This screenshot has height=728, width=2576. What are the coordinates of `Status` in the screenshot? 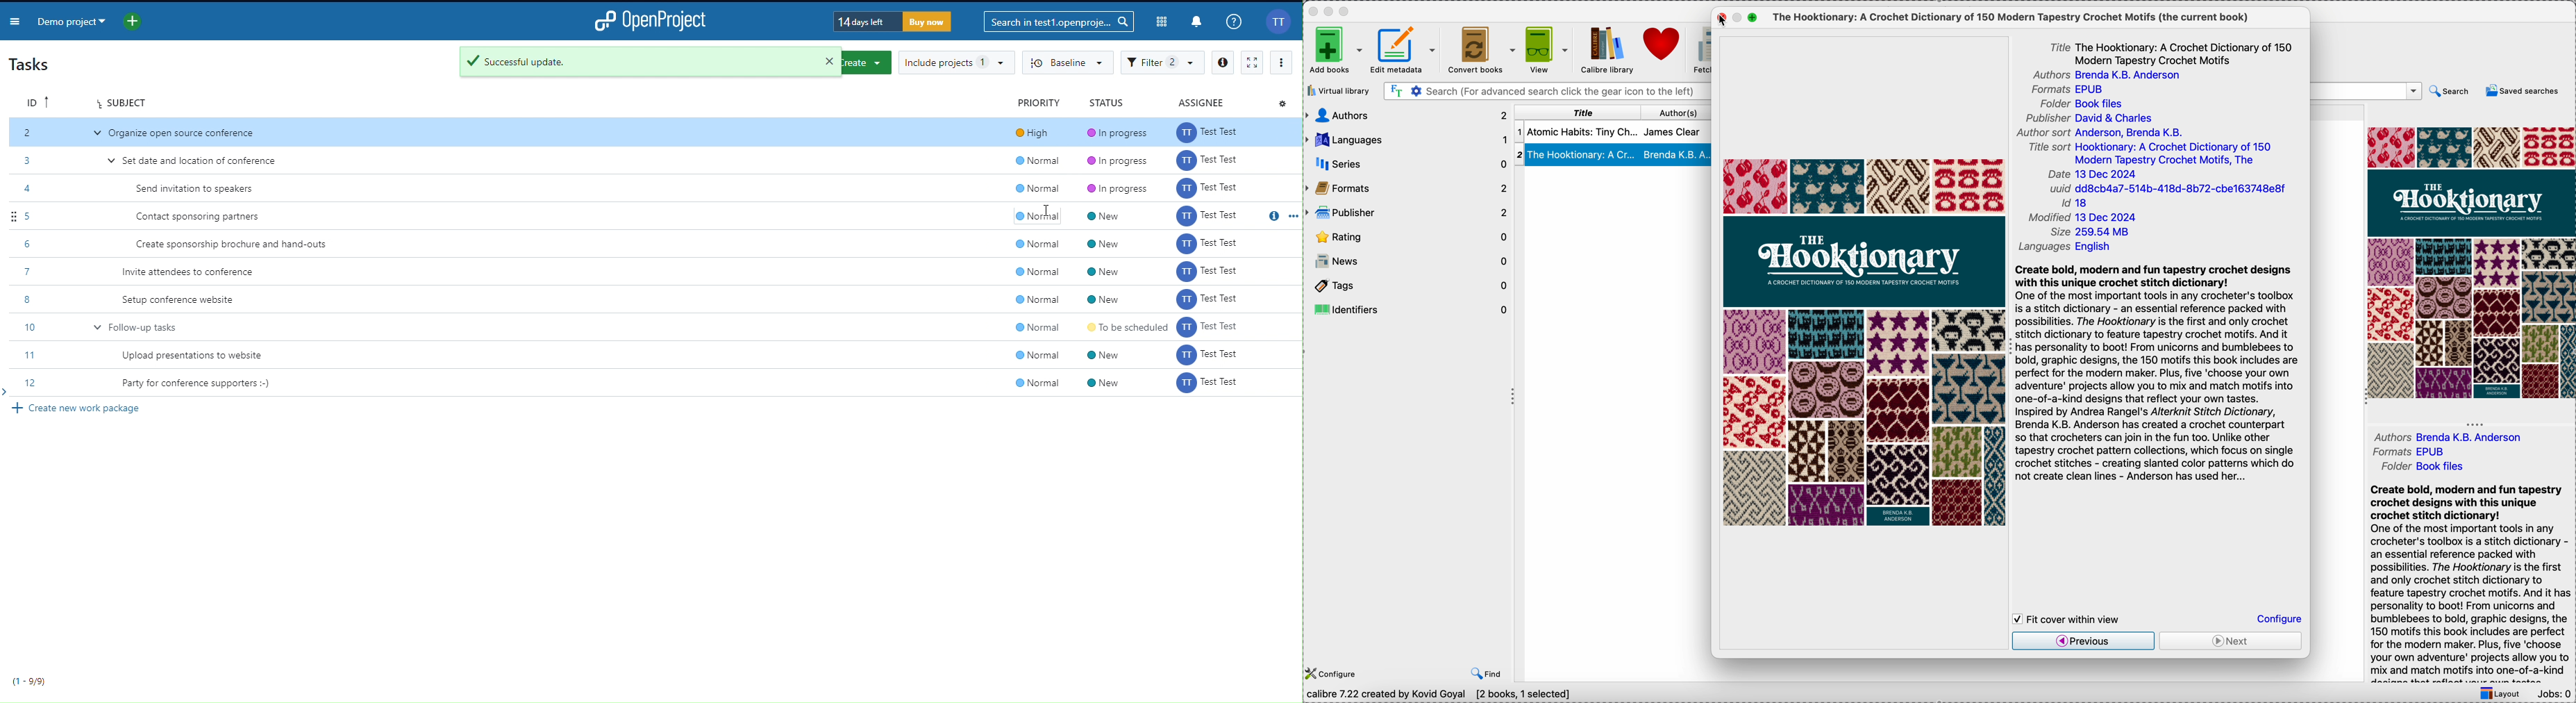 It's located at (1105, 101).